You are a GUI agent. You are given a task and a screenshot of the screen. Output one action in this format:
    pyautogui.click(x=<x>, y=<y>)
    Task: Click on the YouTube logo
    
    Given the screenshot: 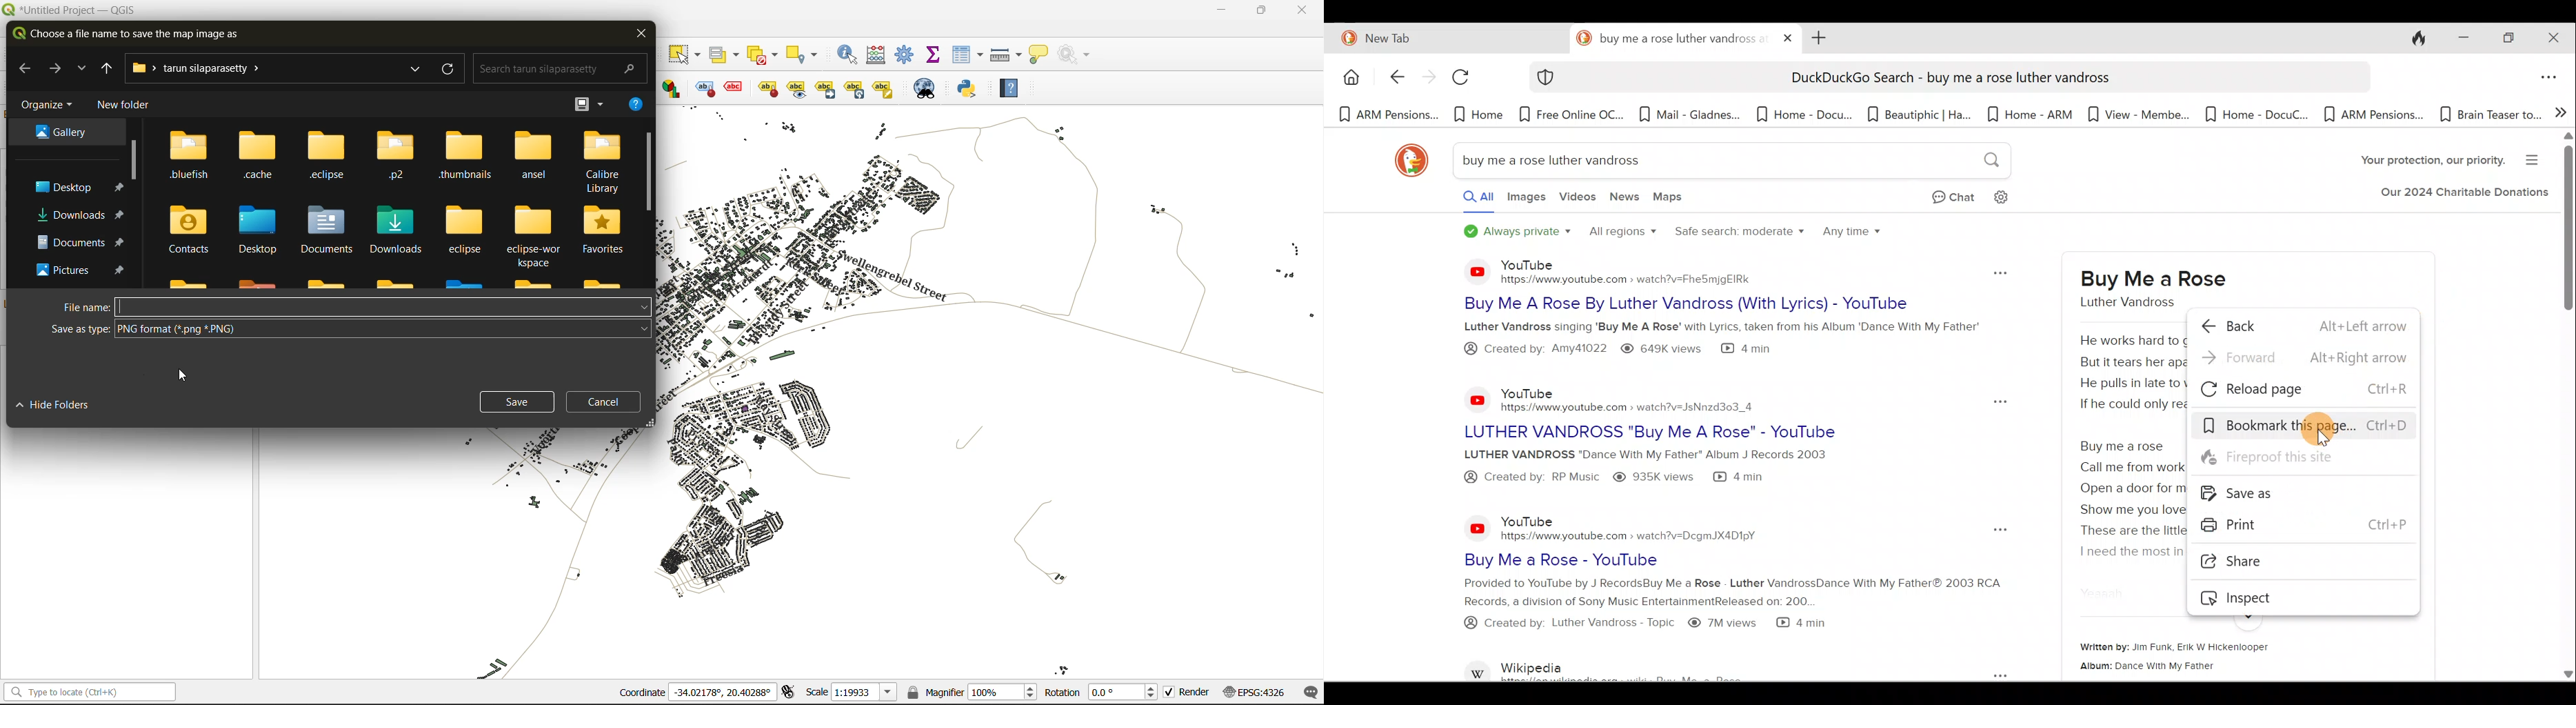 What is the action you would take?
    pyautogui.click(x=1478, y=527)
    